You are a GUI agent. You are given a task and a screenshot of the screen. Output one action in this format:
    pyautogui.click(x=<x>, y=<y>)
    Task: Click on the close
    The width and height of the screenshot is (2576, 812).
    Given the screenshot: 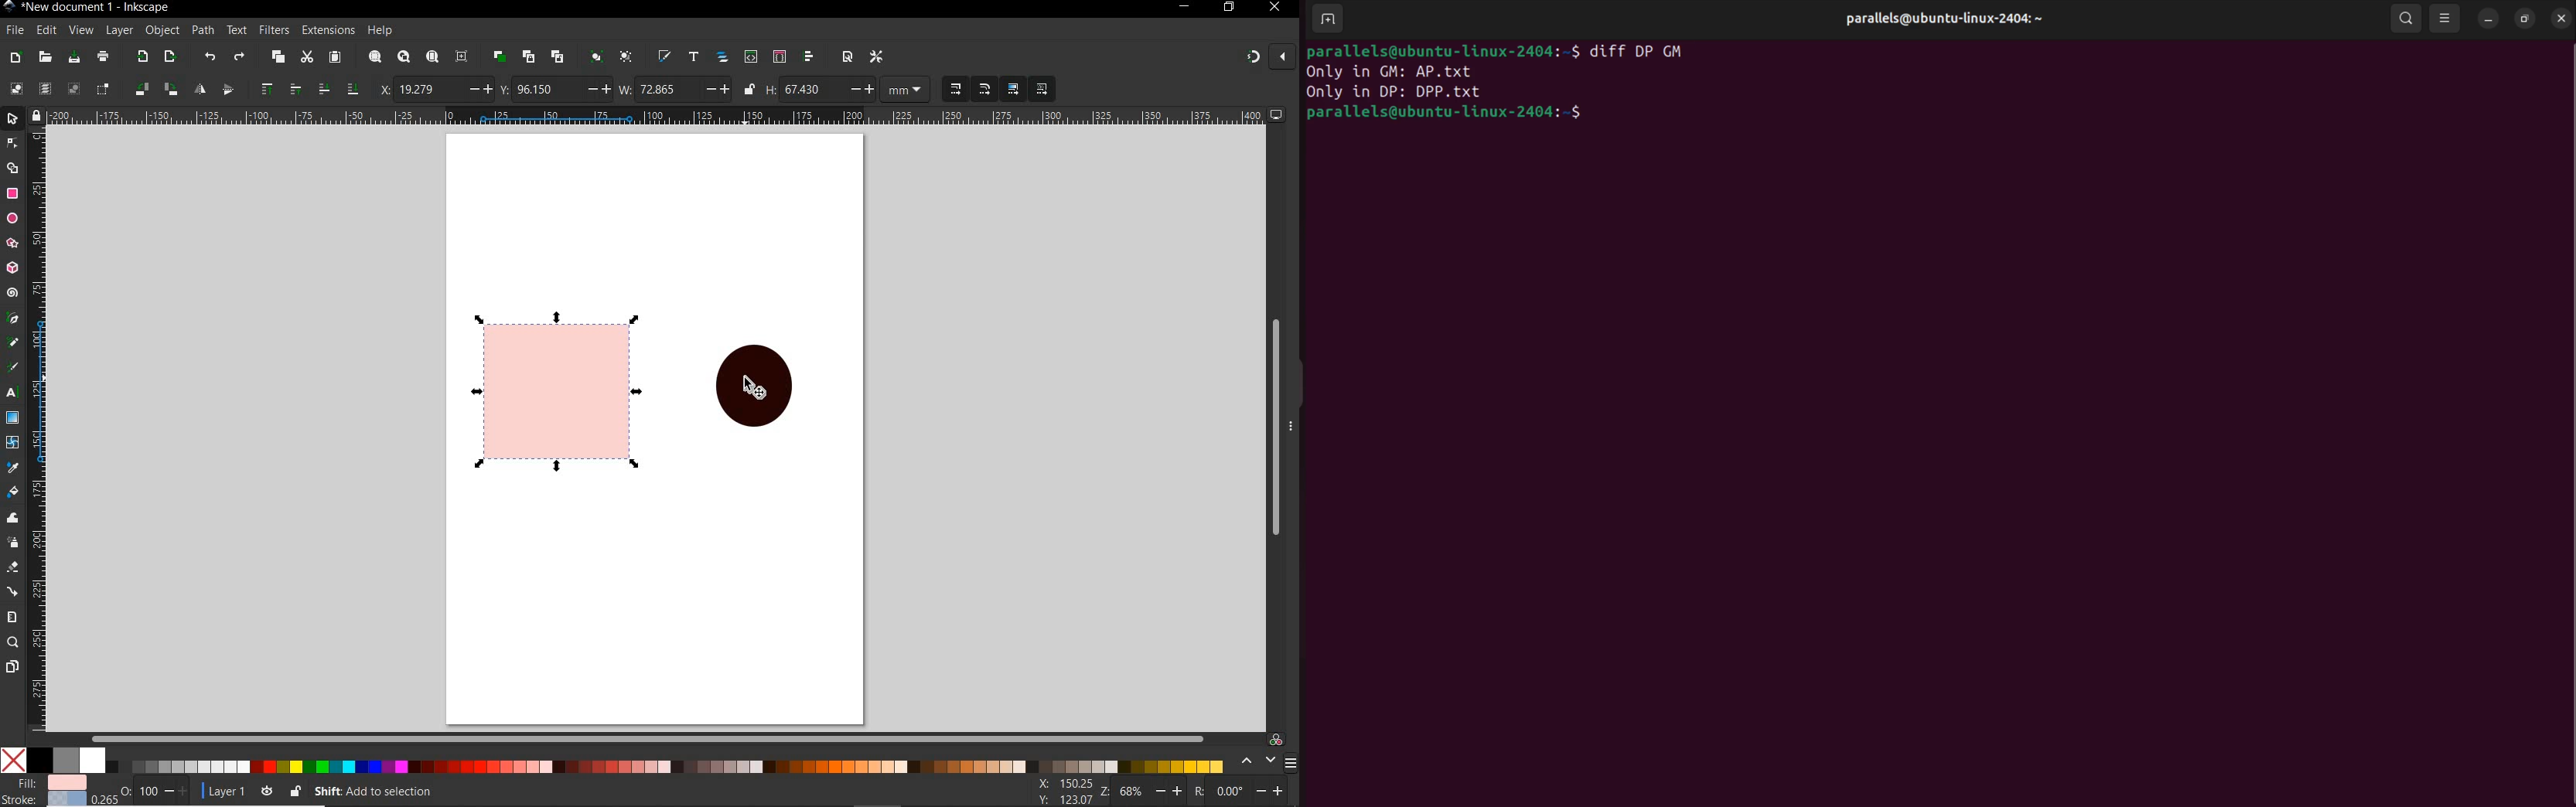 What is the action you would take?
    pyautogui.click(x=1273, y=8)
    